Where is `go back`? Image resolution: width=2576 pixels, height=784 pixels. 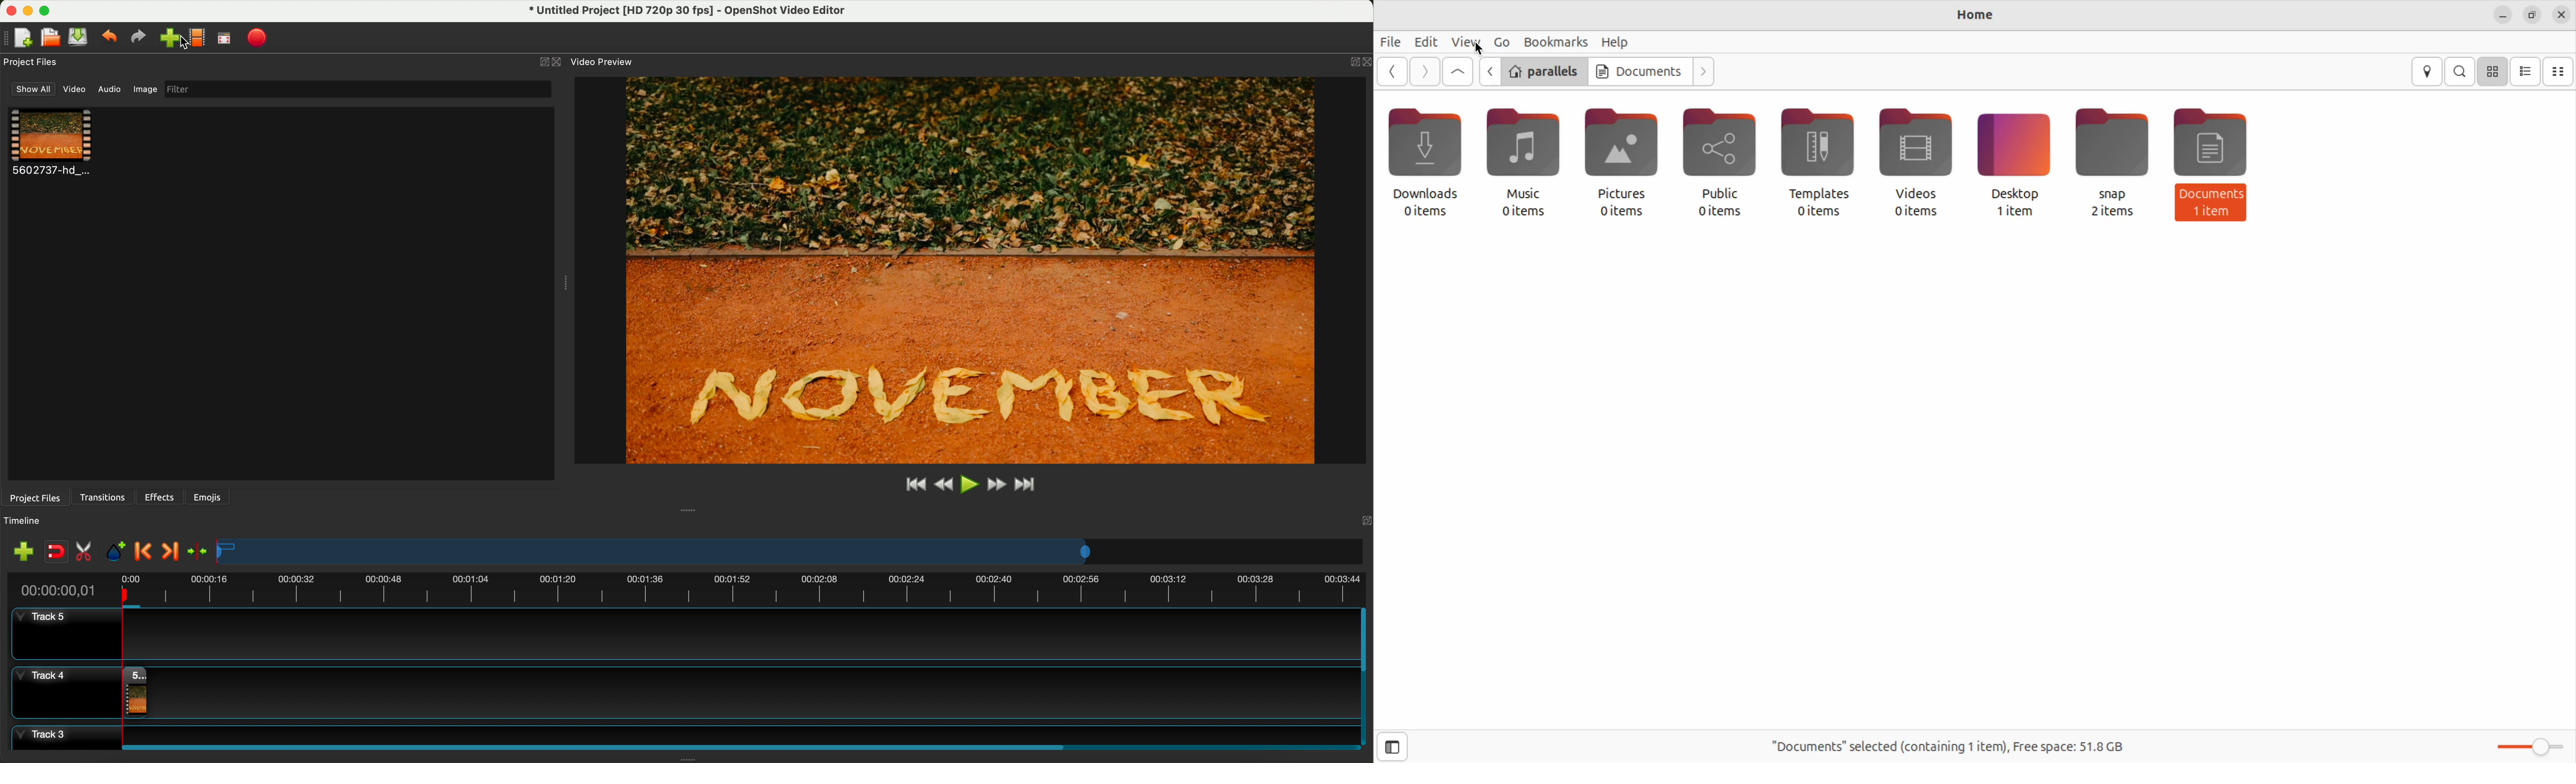
go back is located at coordinates (1490, 70).